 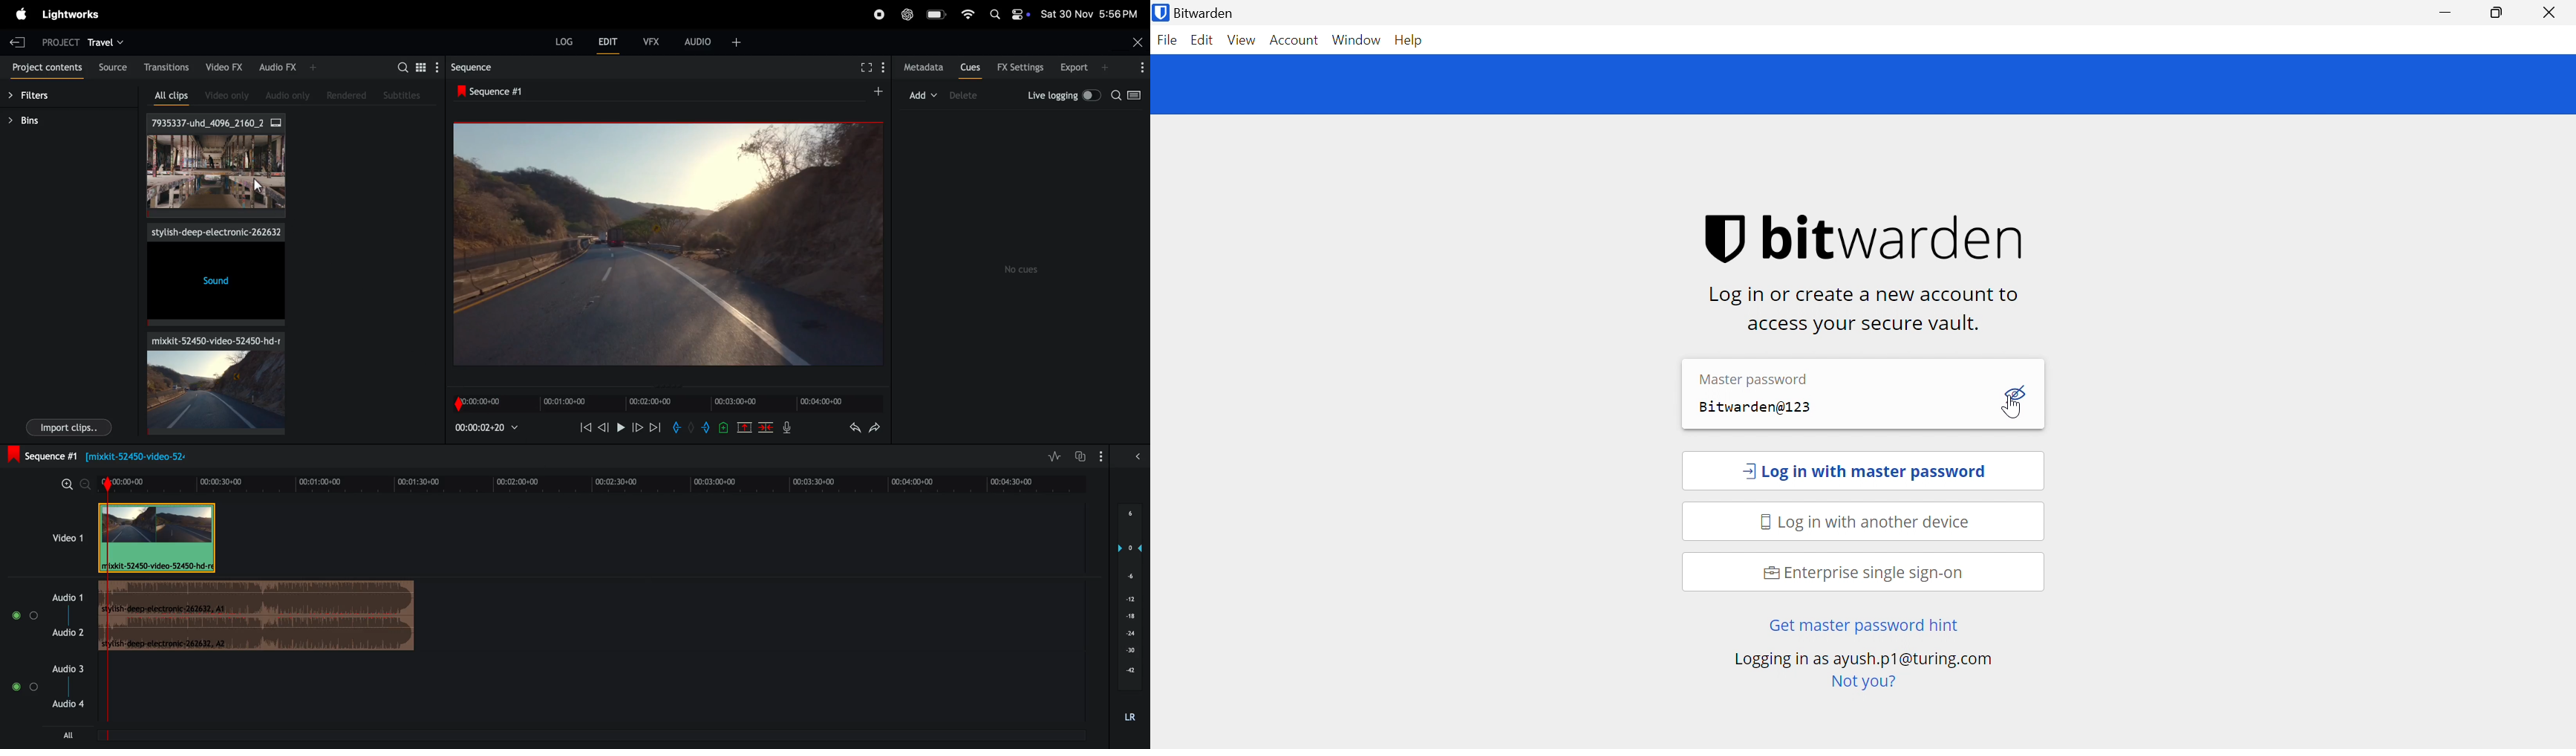 I want to click on video 1, so click(x=65, y=537).